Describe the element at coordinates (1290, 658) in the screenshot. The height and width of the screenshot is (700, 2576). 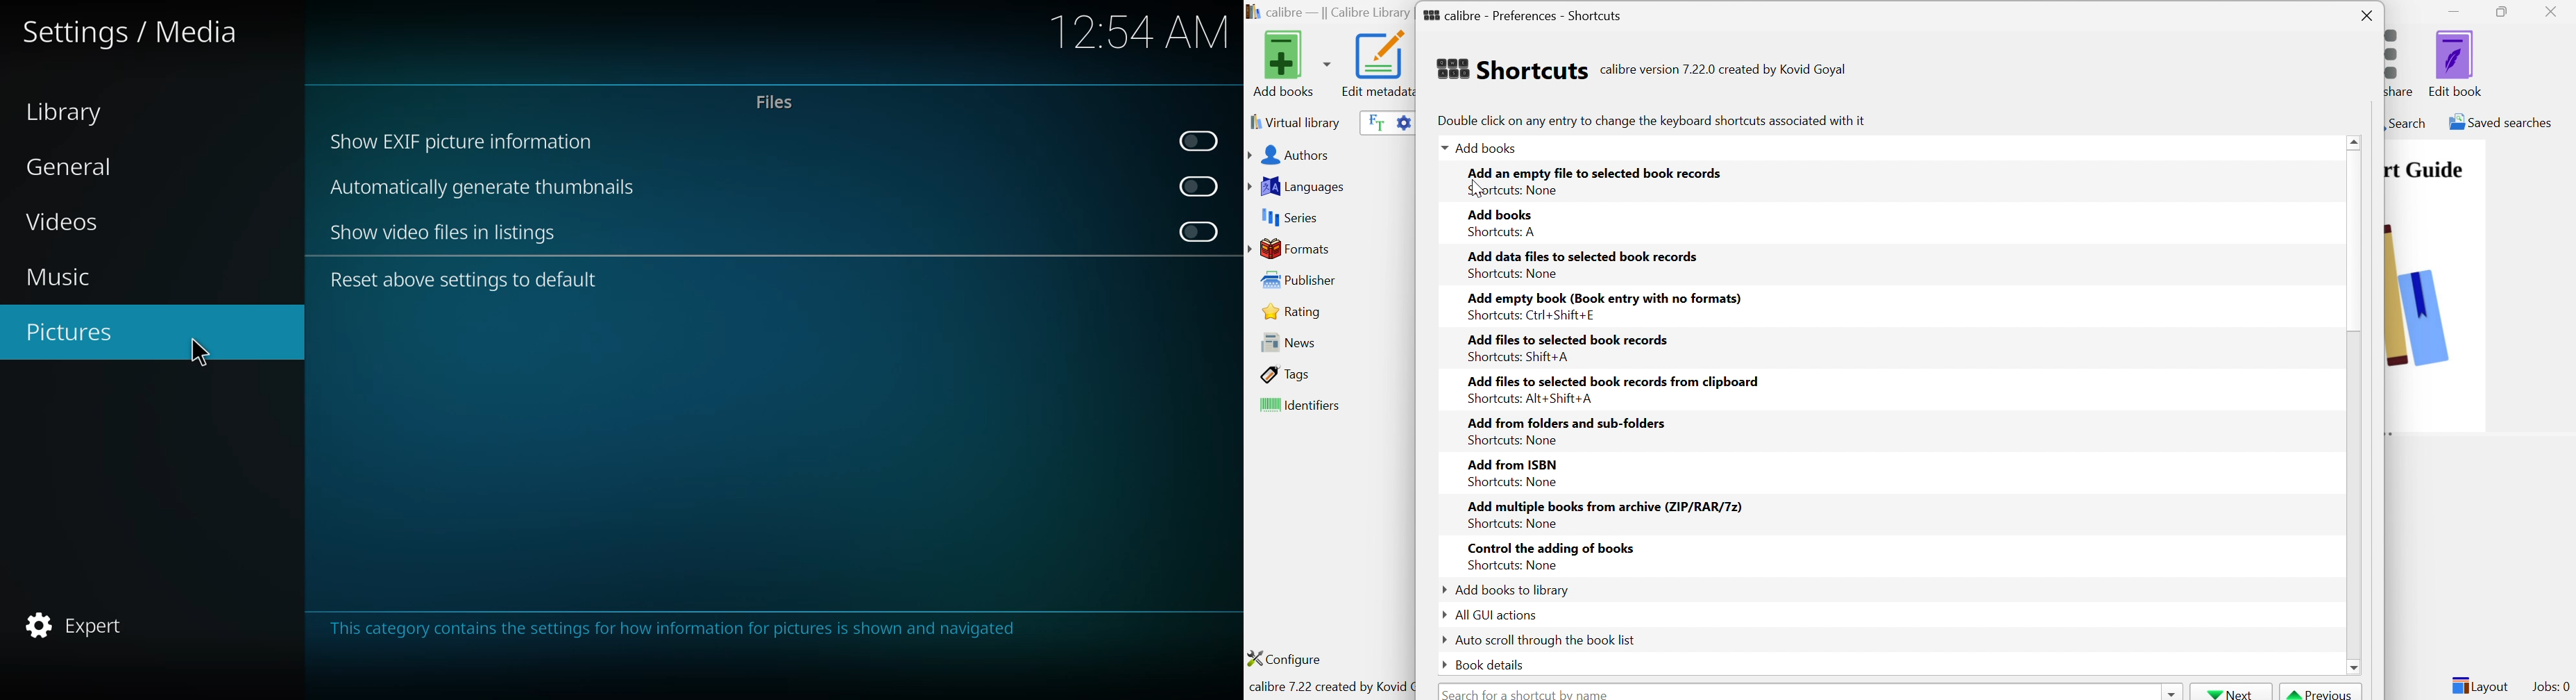
I see `Configure` at that location.